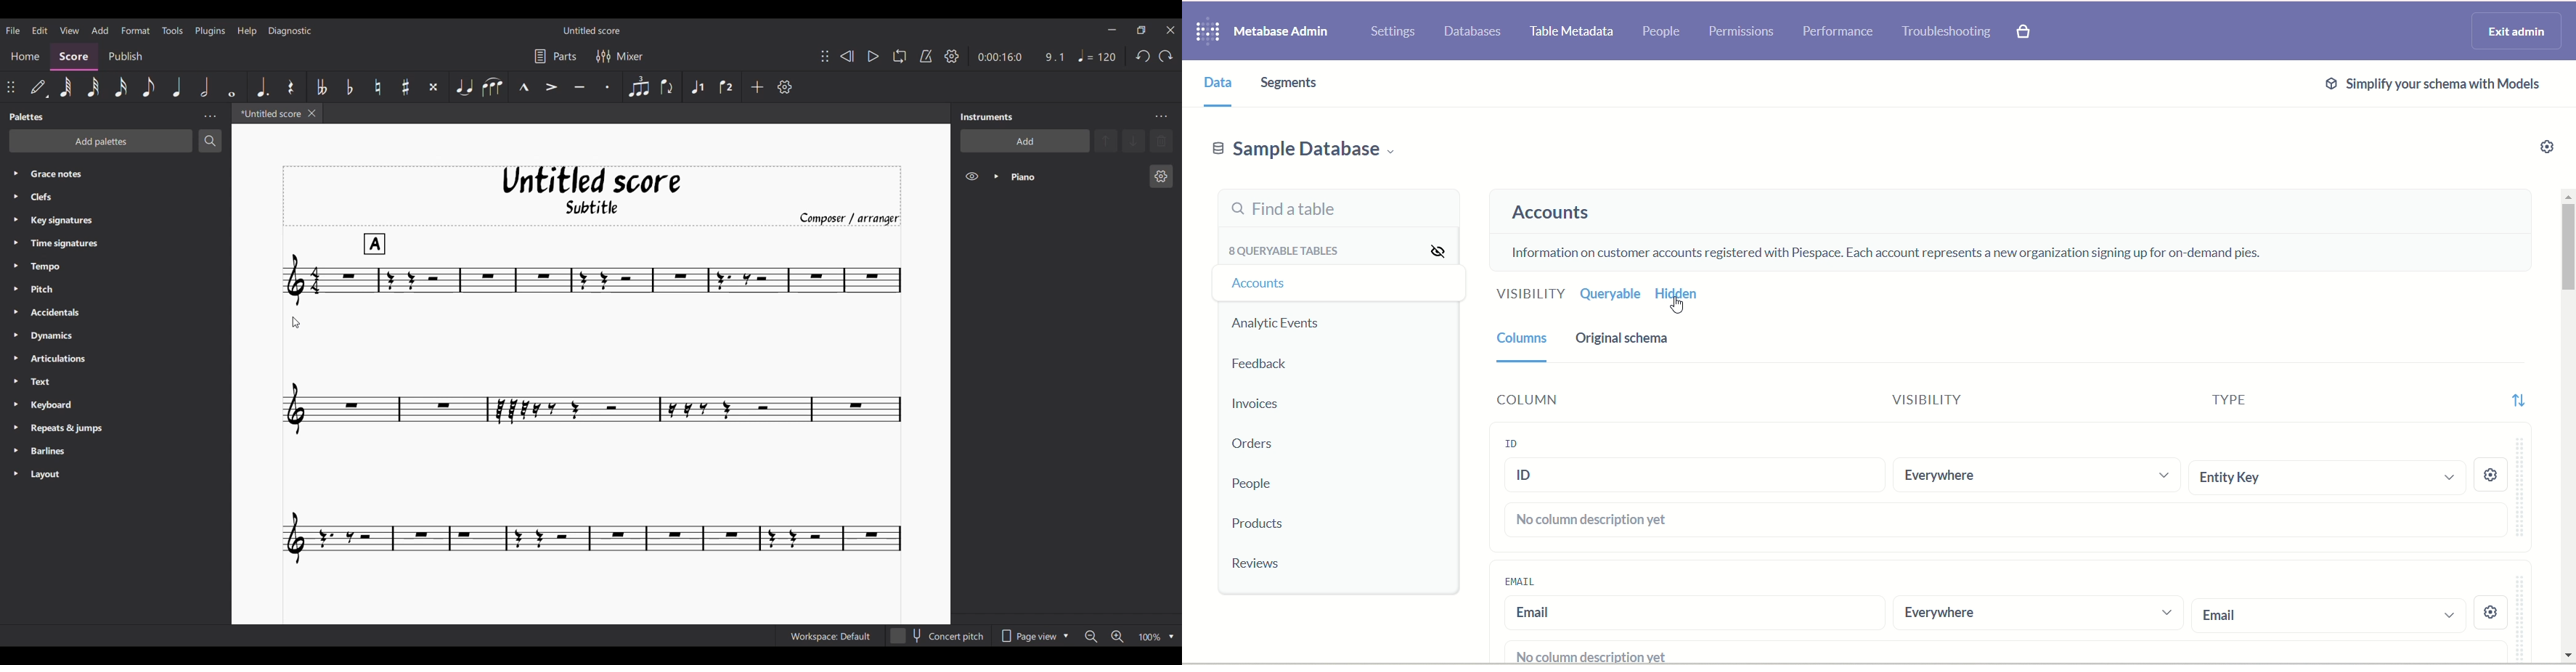 This screenshot has height=672, width=2576. I want to click on File menu, so click(12, 30).